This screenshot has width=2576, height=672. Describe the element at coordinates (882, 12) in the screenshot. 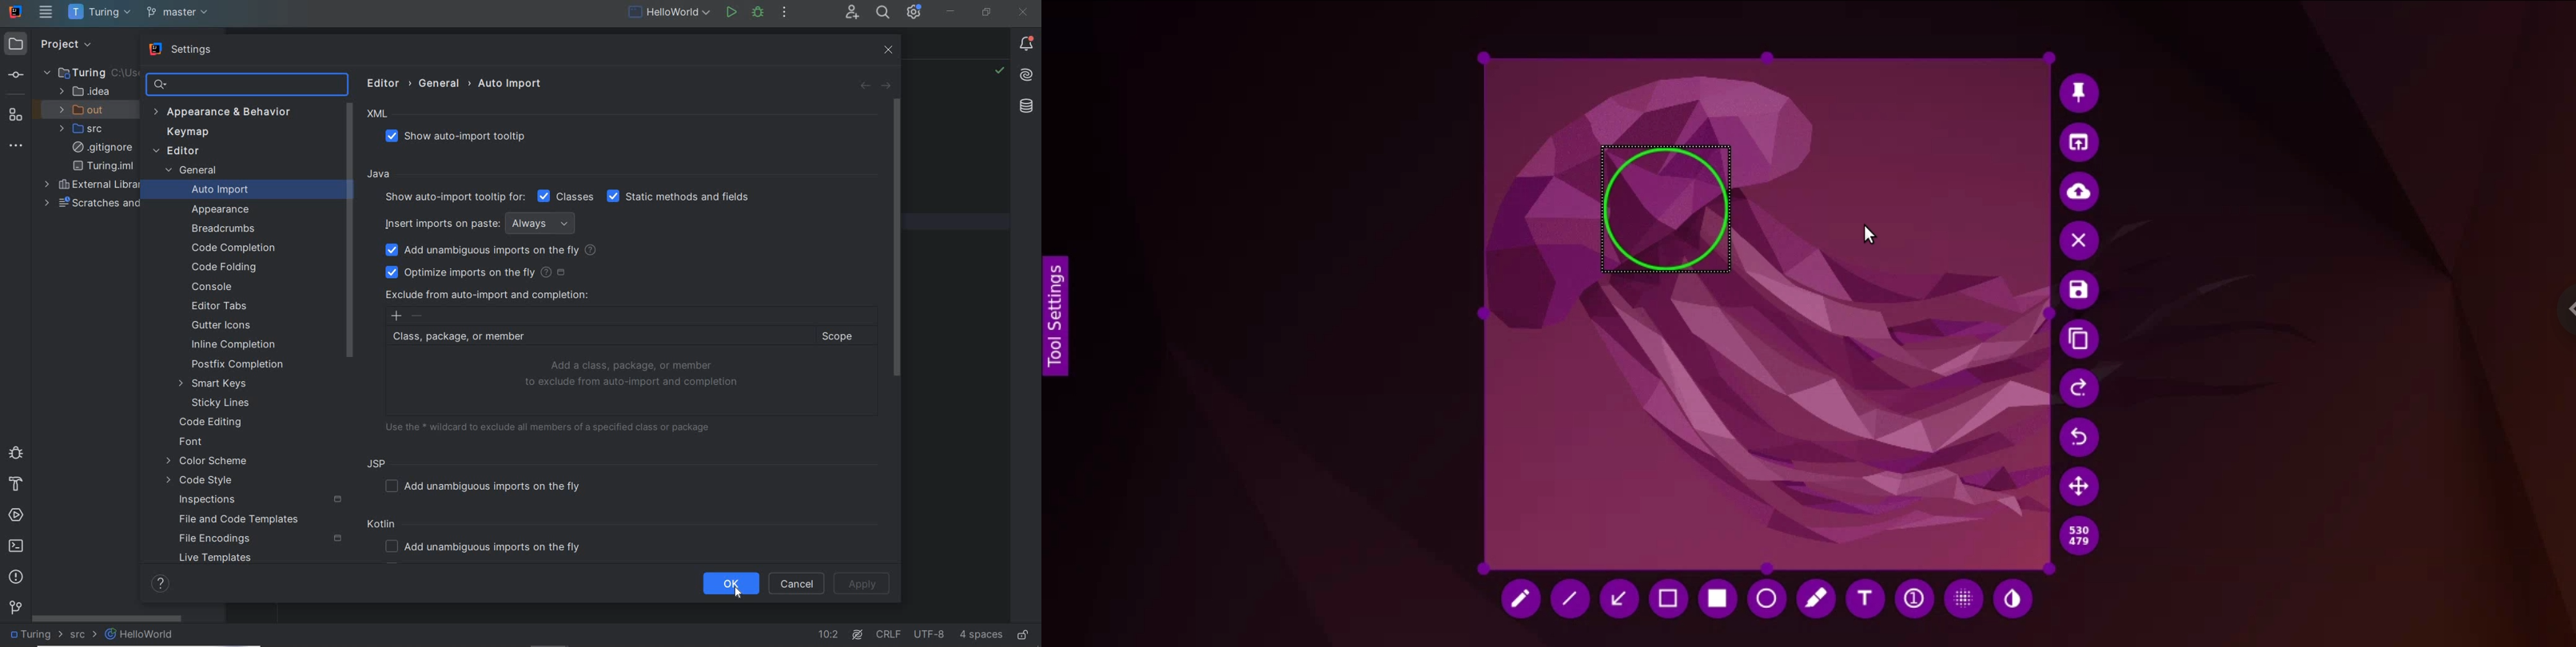

I see `SEARCH` at that location.